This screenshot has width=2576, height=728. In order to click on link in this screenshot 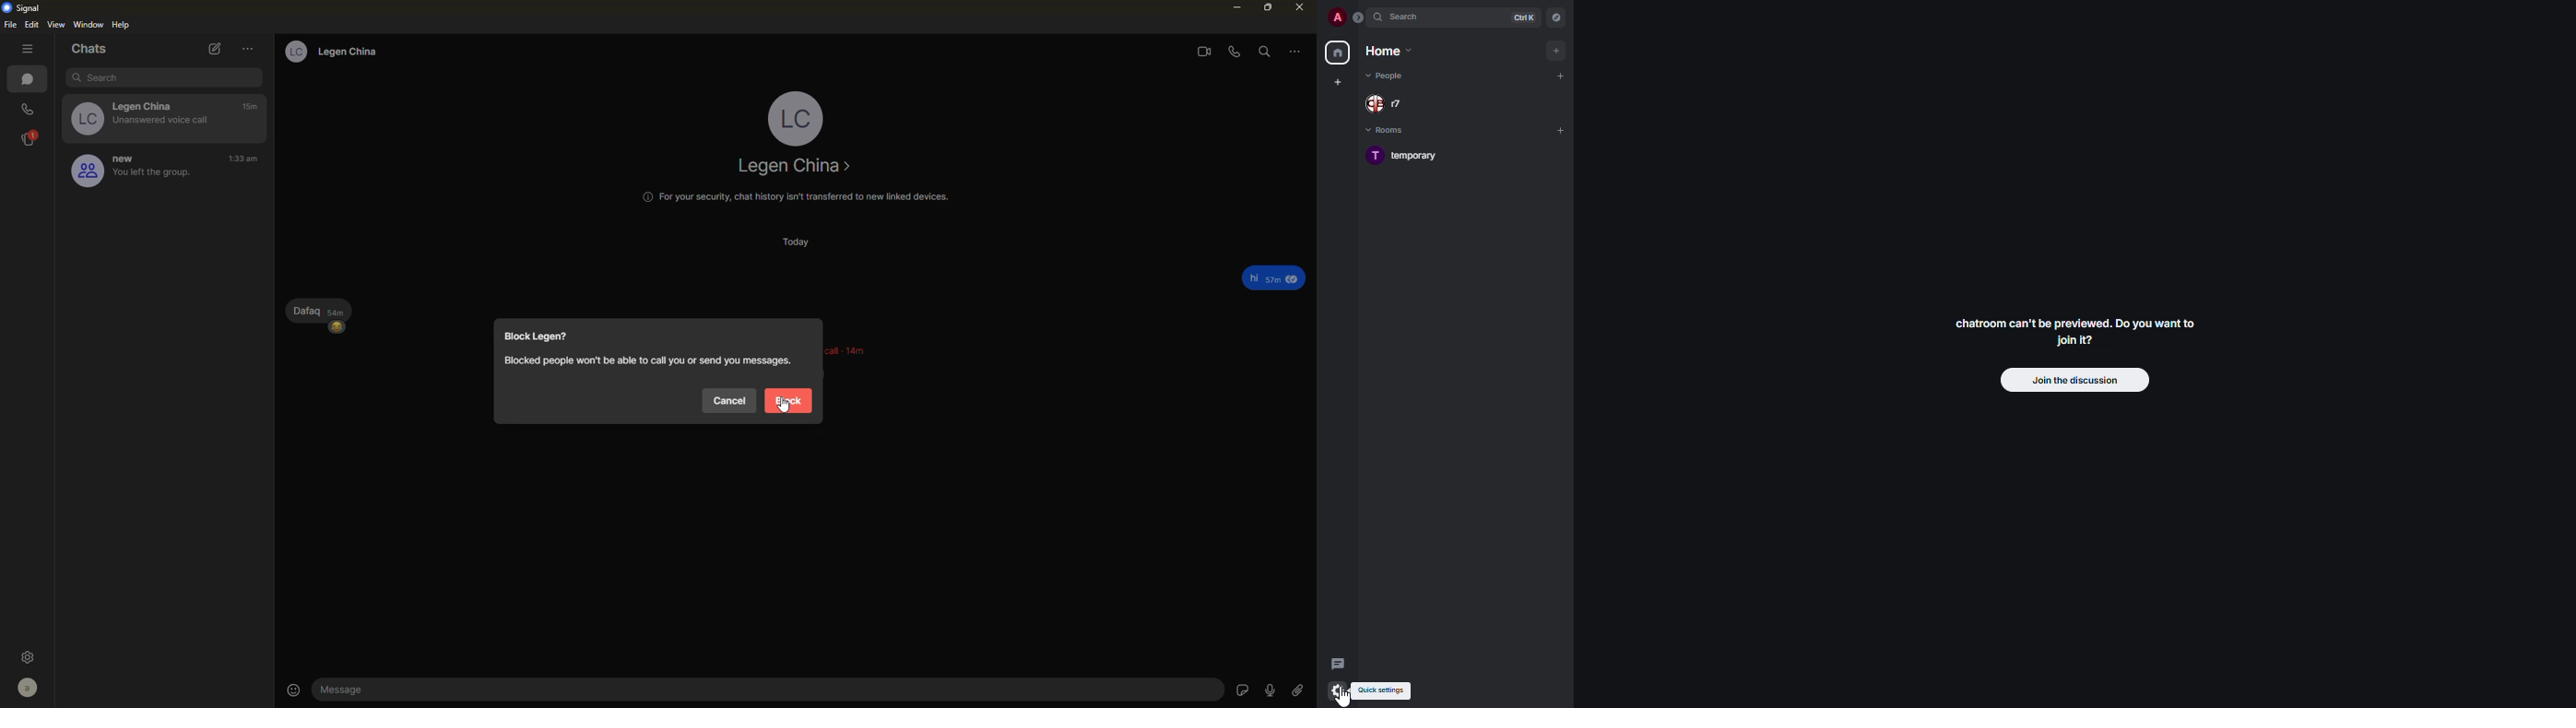, I will do `click(1302, 689)`.